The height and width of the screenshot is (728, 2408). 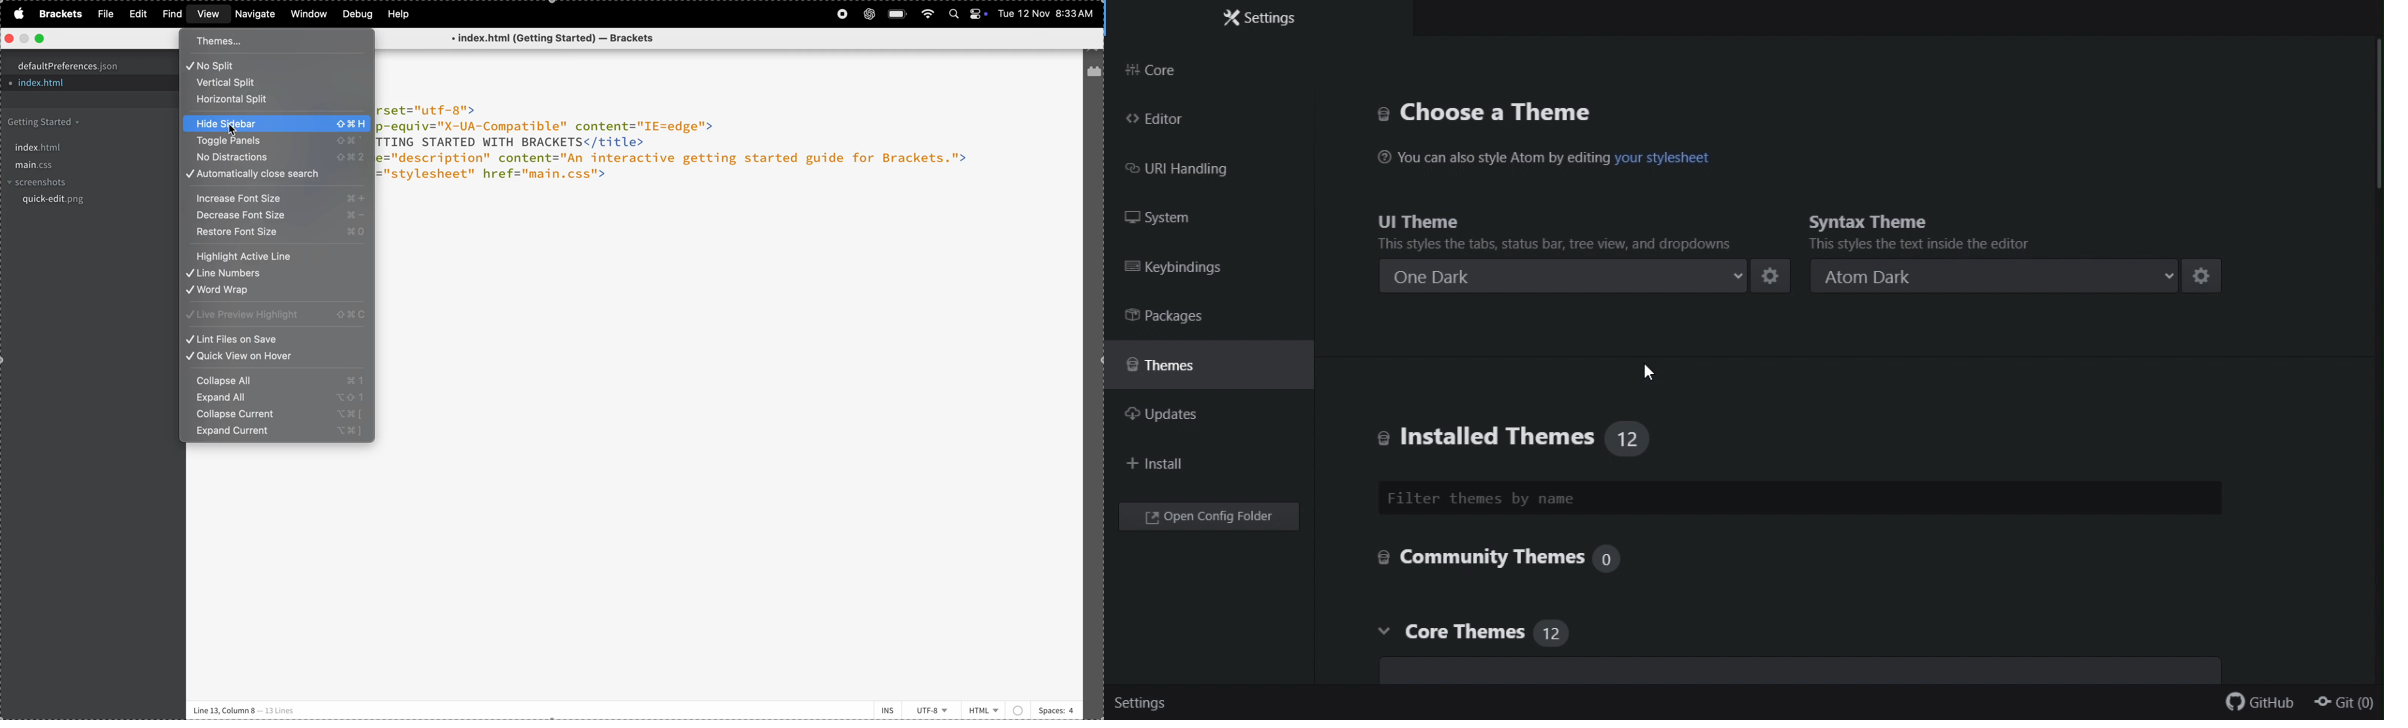 I want to click on cursor, so click(x=233, y=133).